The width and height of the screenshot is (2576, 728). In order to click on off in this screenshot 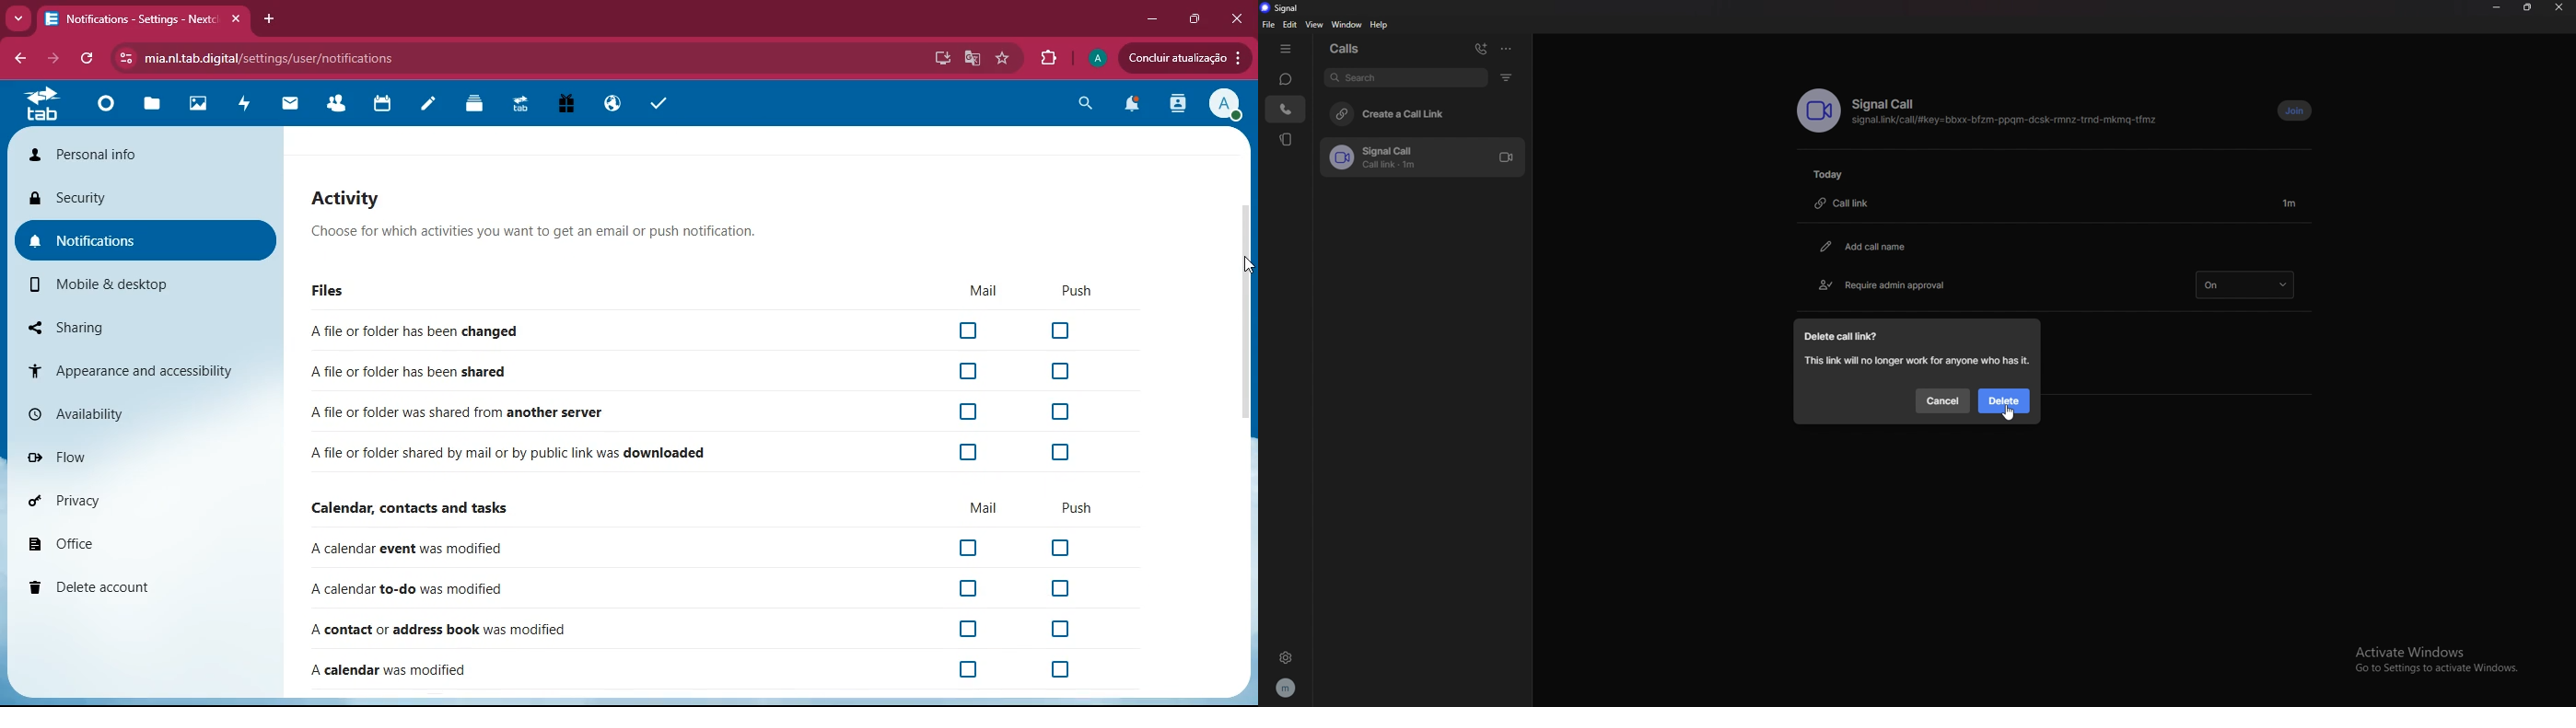, I will do `click(966, 588)`.